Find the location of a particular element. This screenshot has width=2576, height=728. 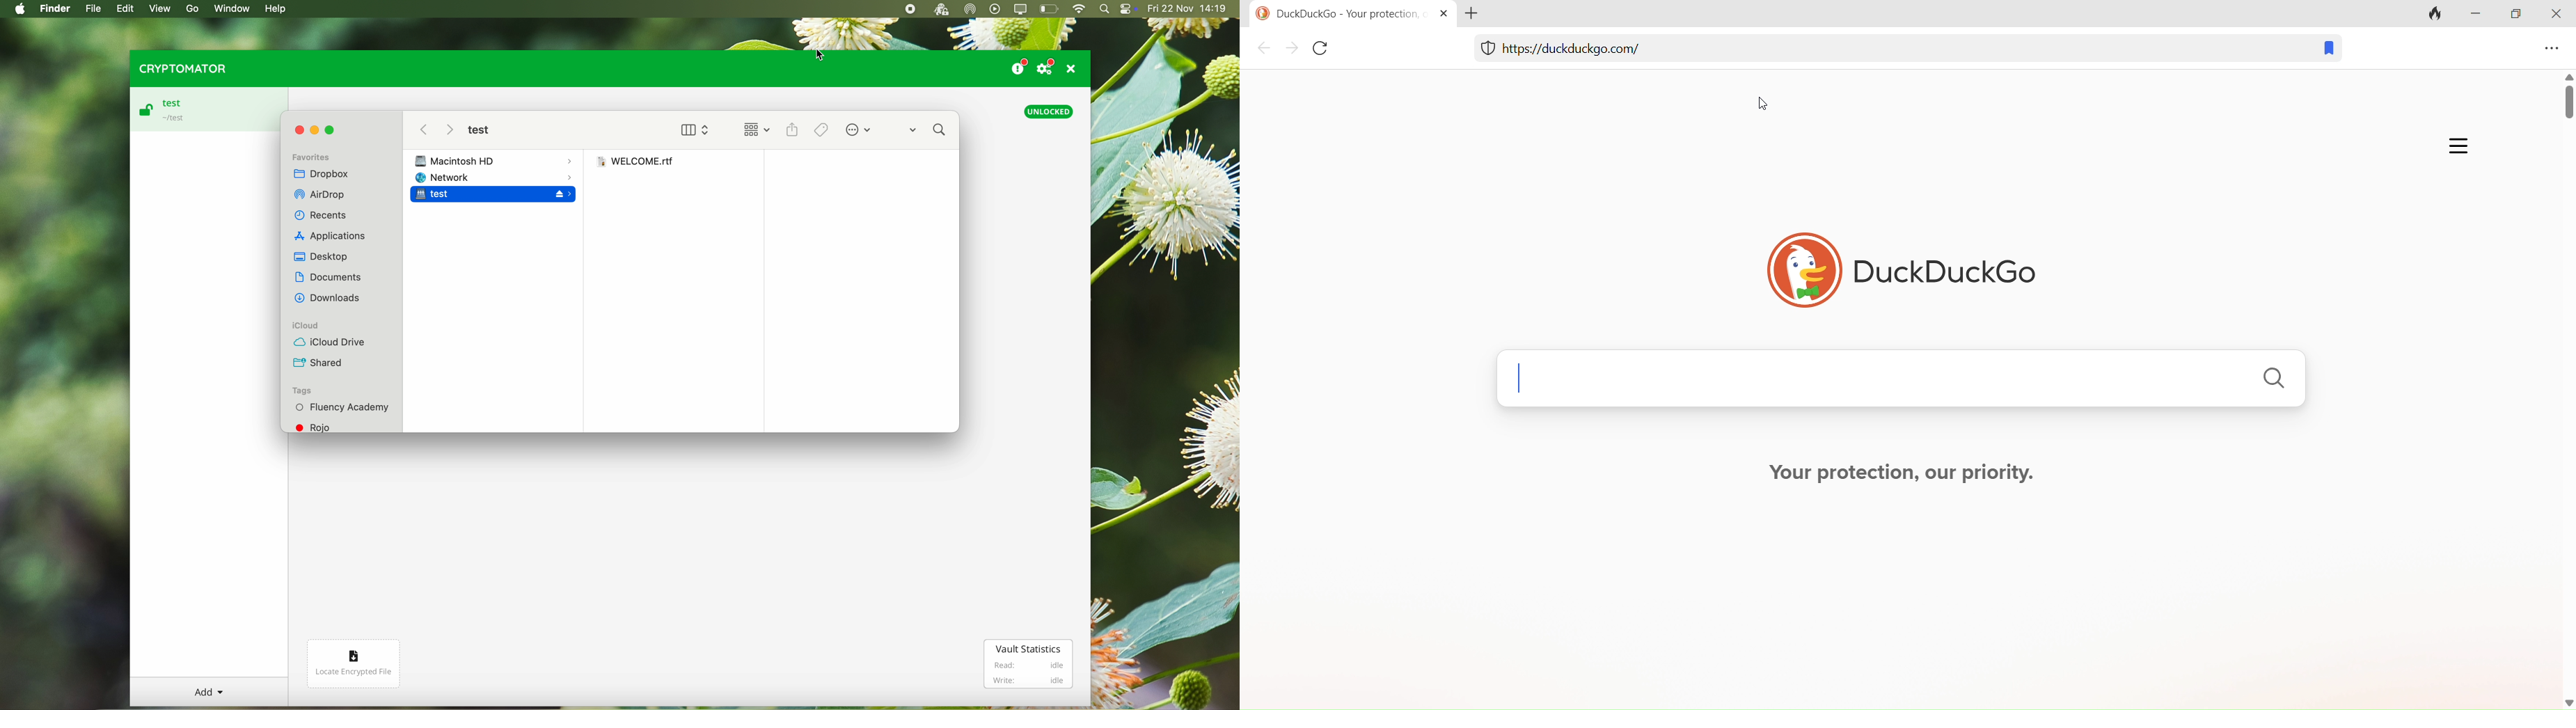

dropbox is located at coordinates (325, 176).